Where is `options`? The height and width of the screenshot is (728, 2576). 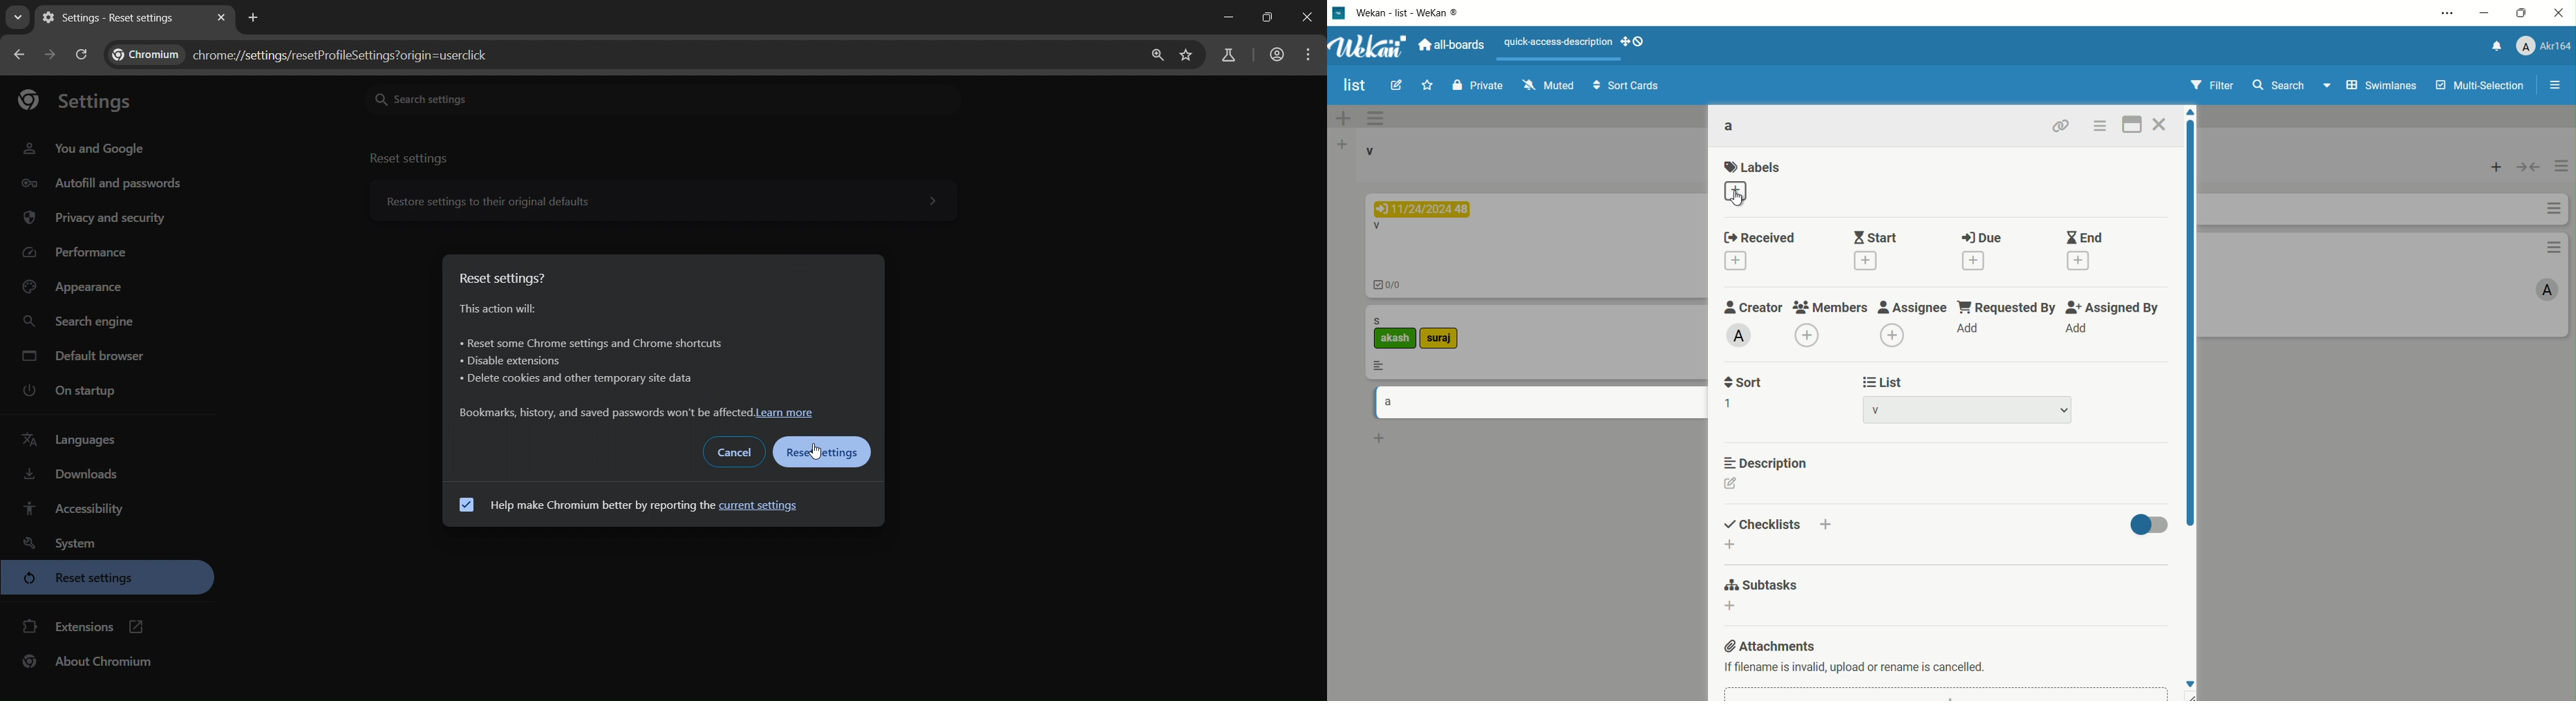
options is located at coordinates (2551, 248).